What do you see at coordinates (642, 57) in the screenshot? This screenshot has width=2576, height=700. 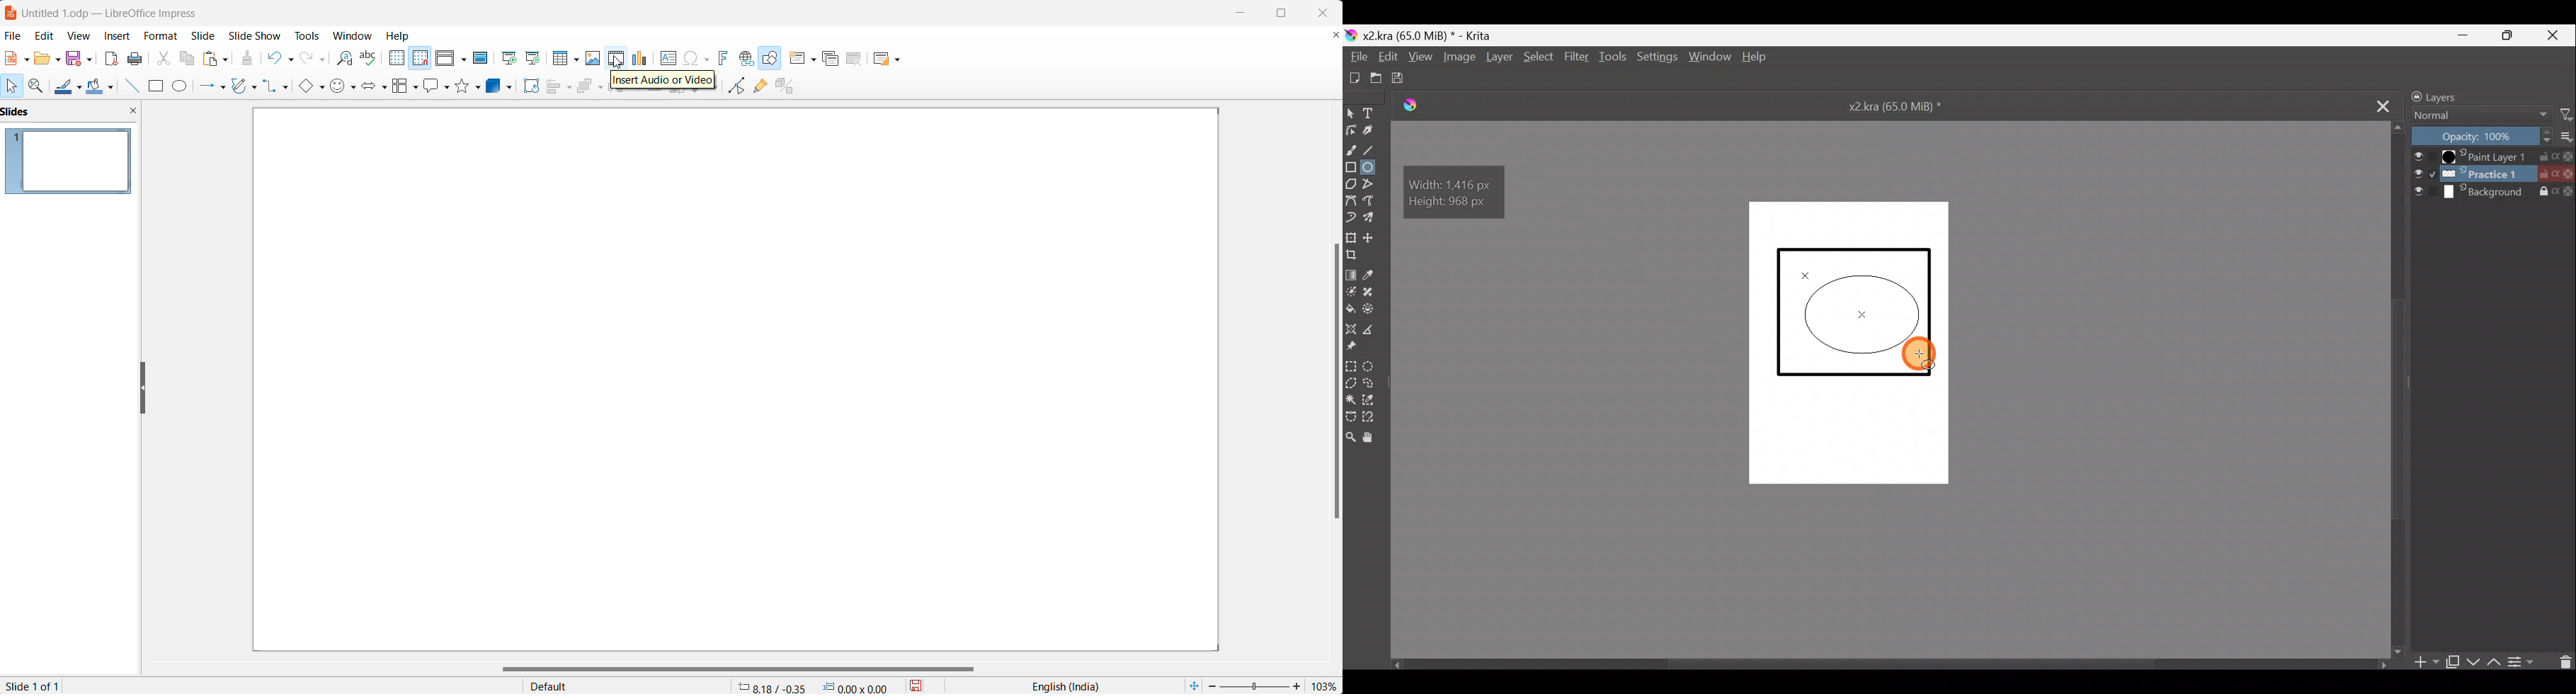 I see `insert charts` at bounding box center [642, 57].